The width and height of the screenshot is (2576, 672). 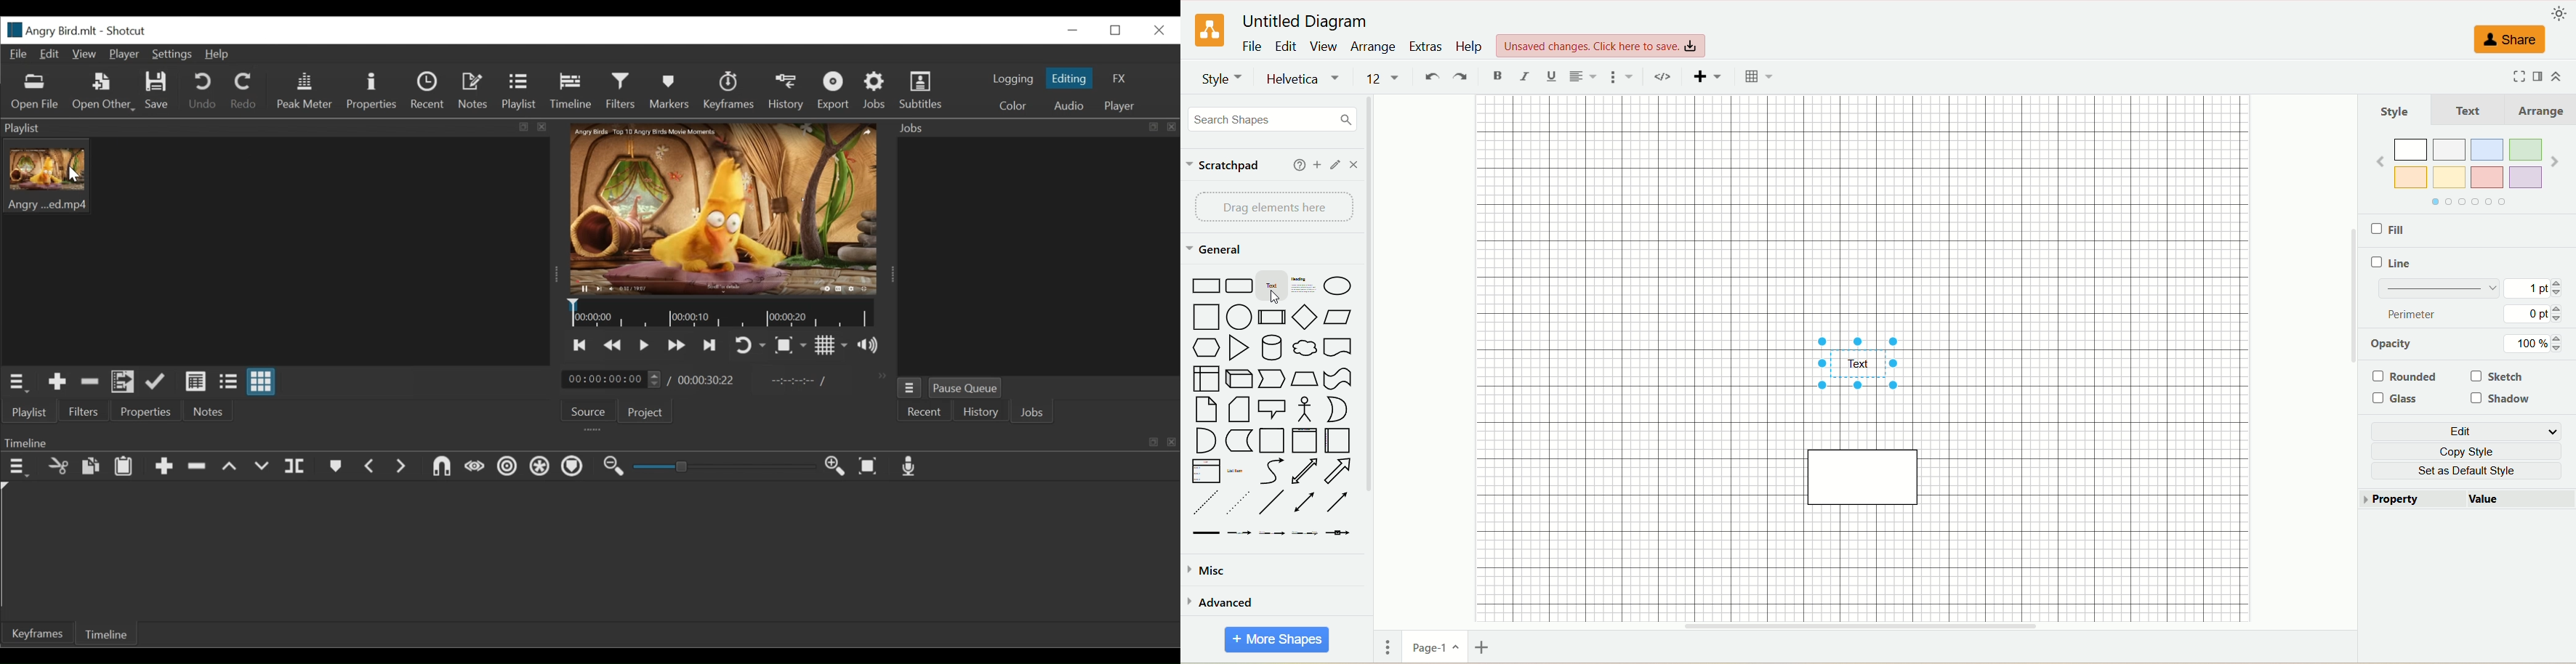 What do you see at coordinates (2405, 231) in the screenshot?
I see `fill` at bounding box center [2405, 231].